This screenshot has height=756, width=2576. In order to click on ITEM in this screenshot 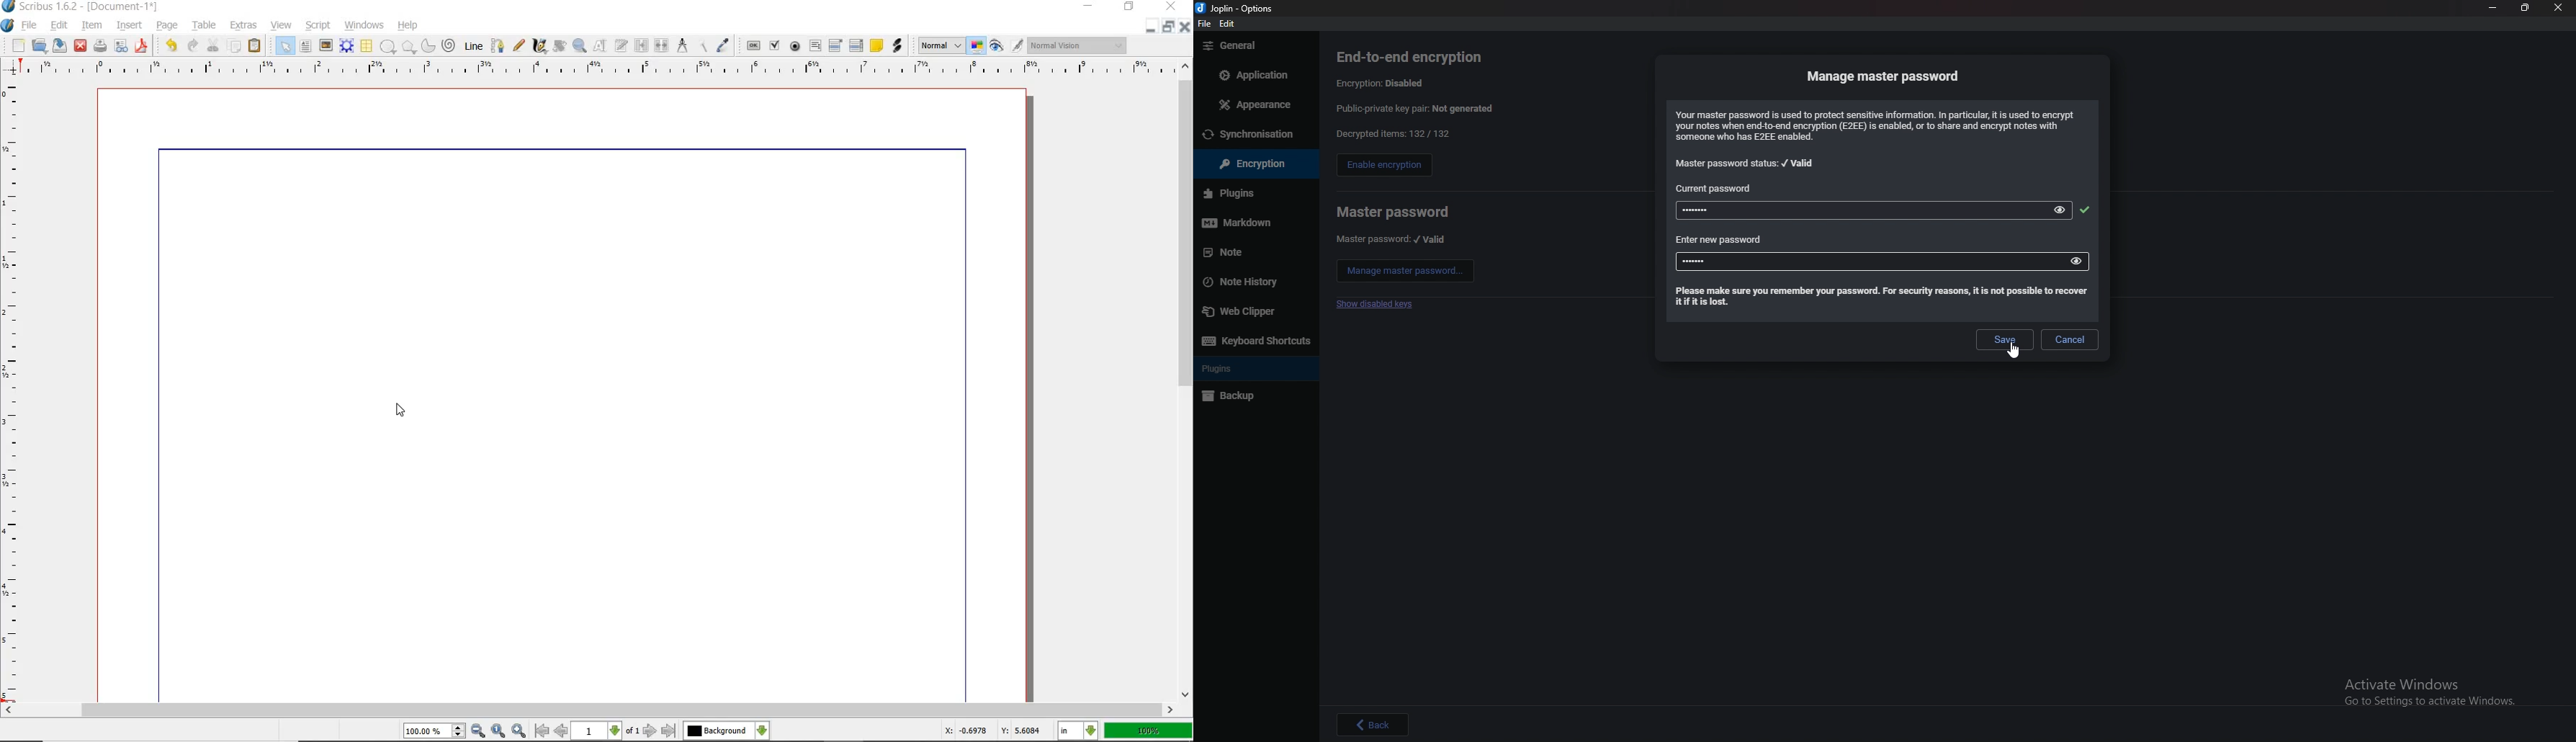, I will do `click(92, 24)`.